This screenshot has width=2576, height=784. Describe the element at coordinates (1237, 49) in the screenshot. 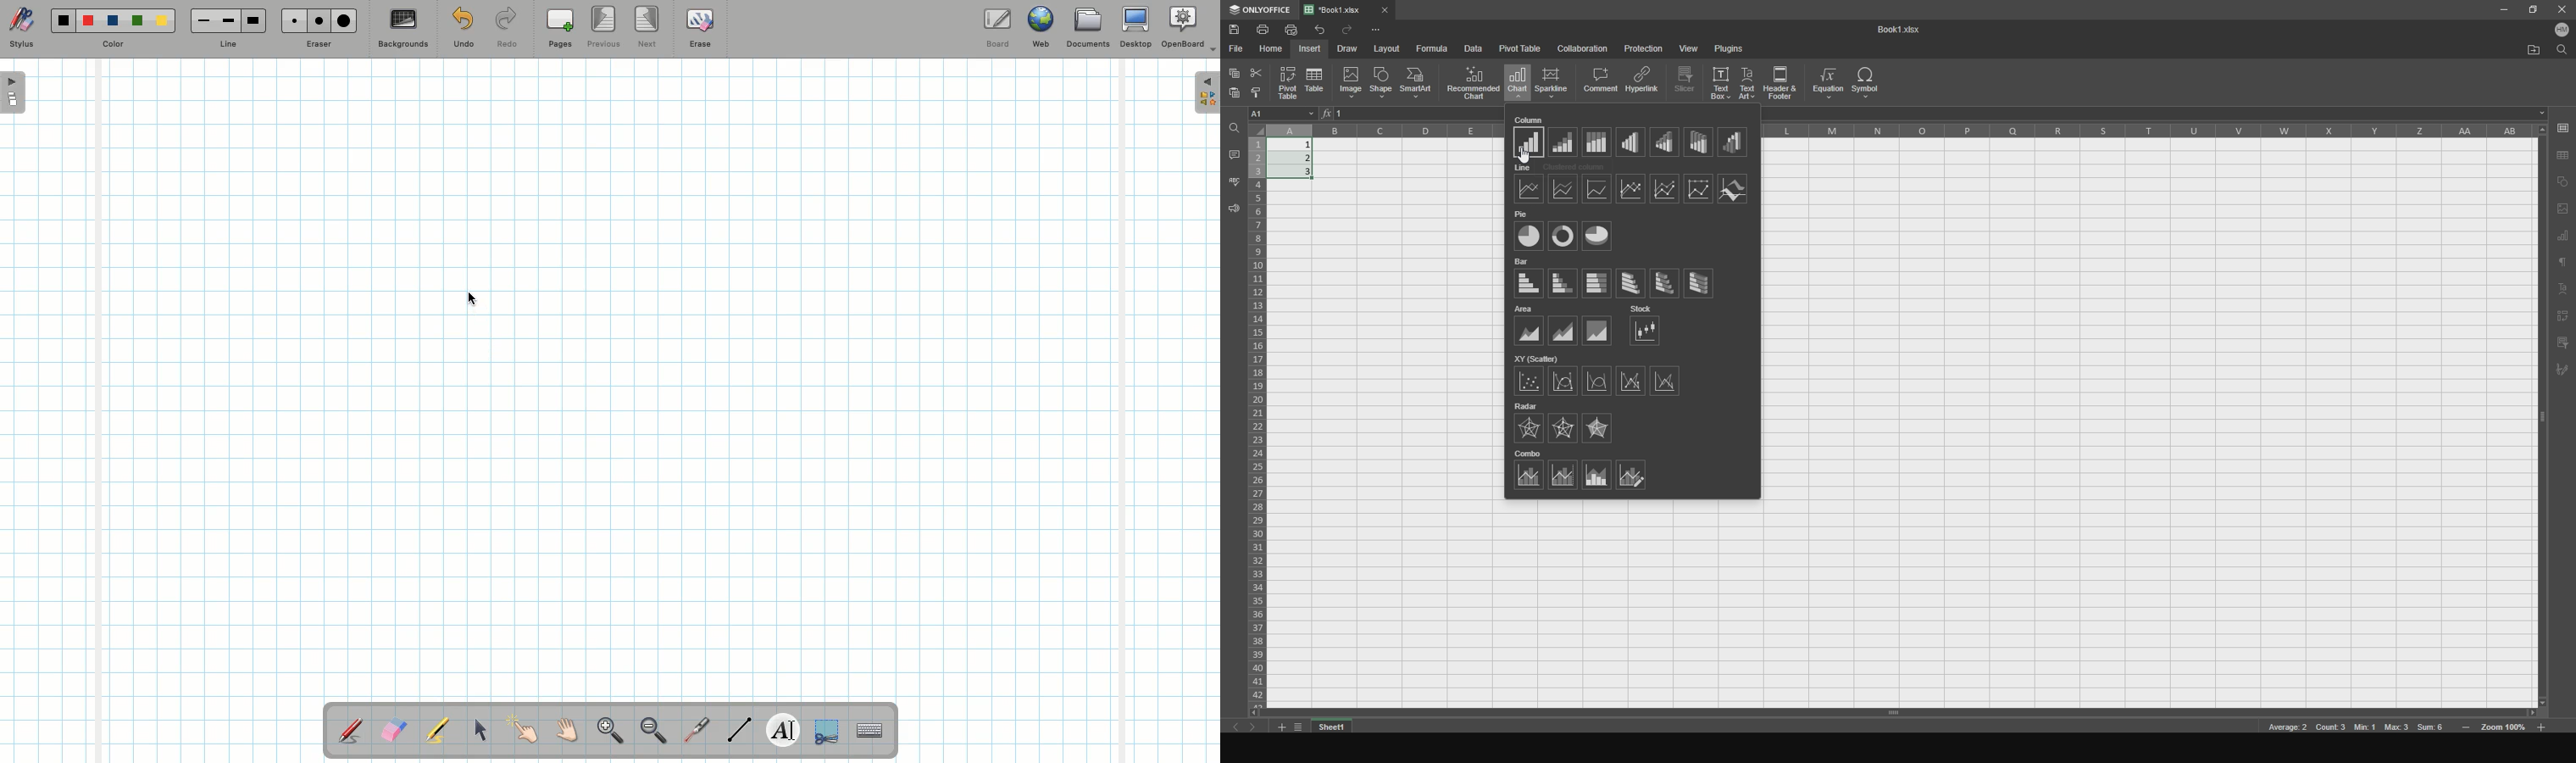

I see `file` at that location.